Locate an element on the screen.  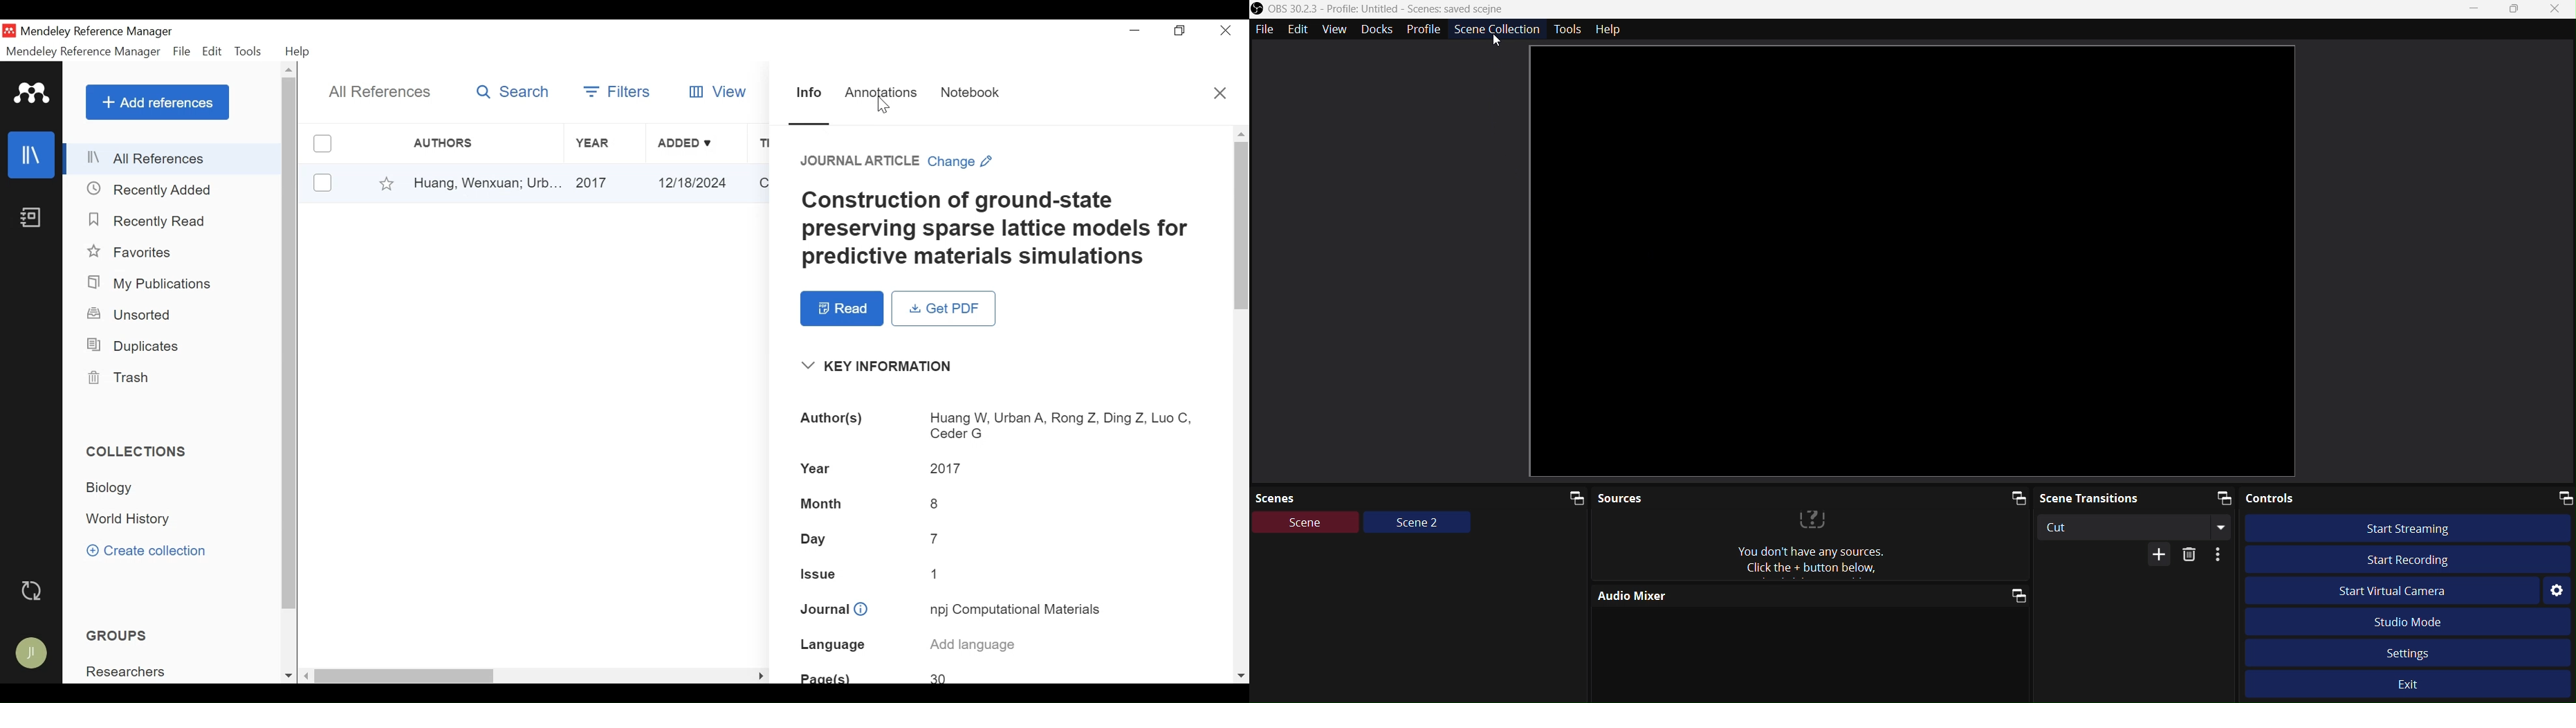
Settings is located at coordinates (2411, 653).